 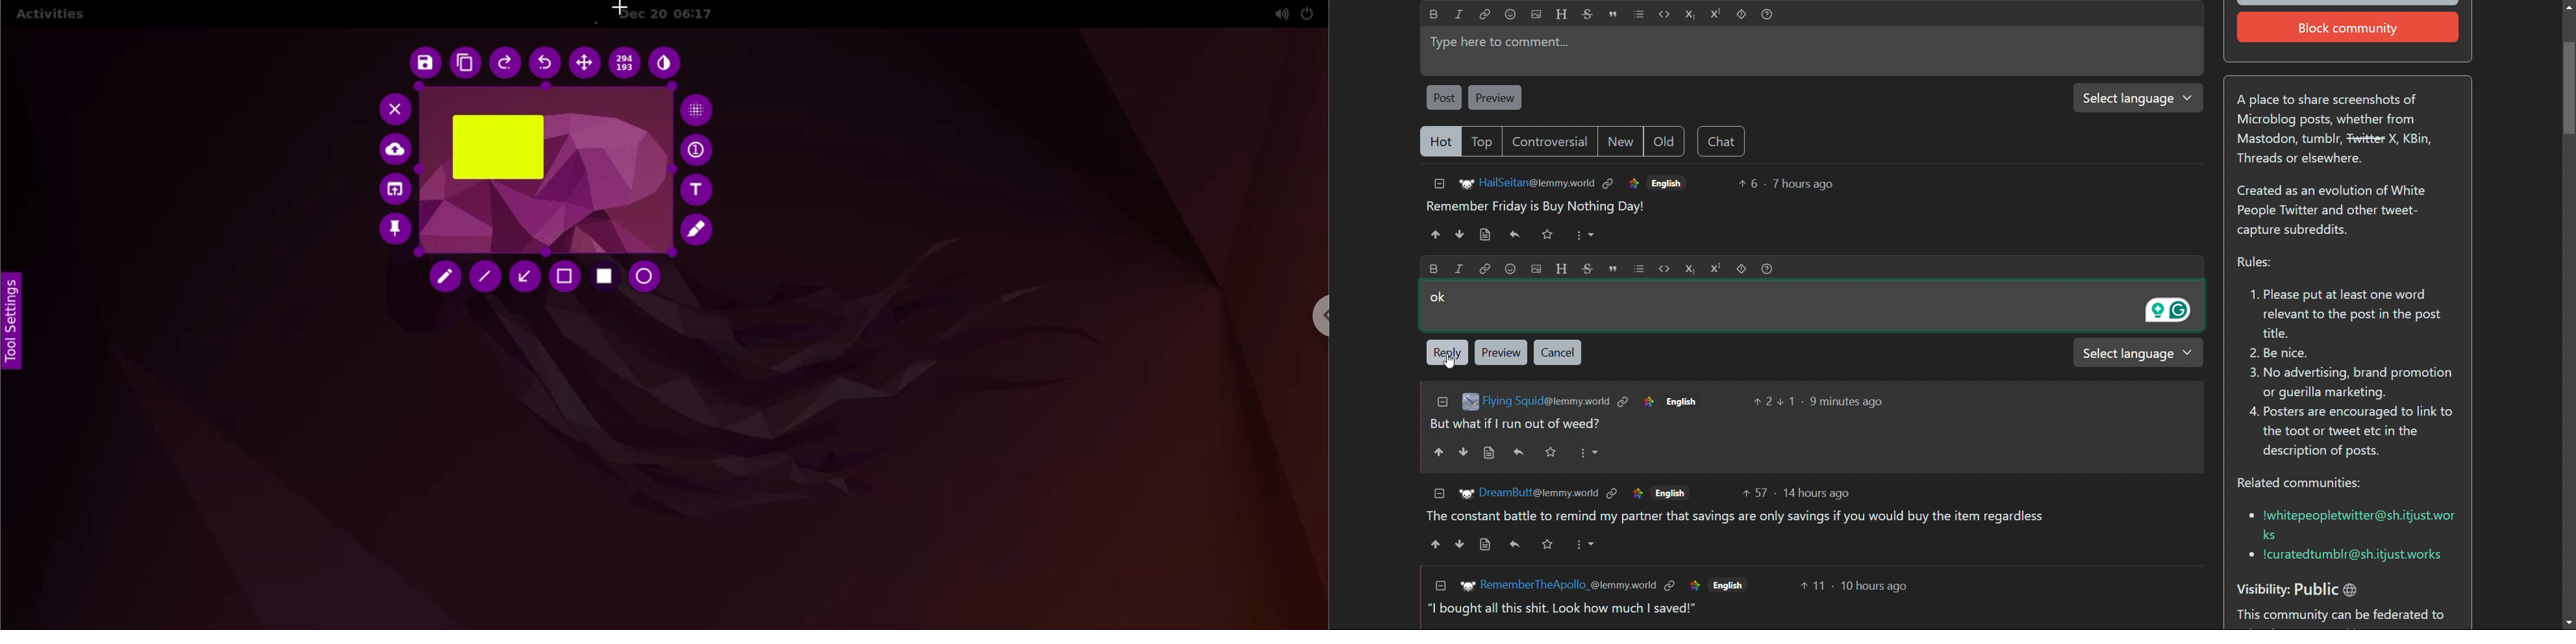 What do you see at coordinates (2351, 435) in the screenshot?
I see `4. Posters are encouraged to link to the toot or tweet etc in the description of posts.` at bounding box center [2351, 435].